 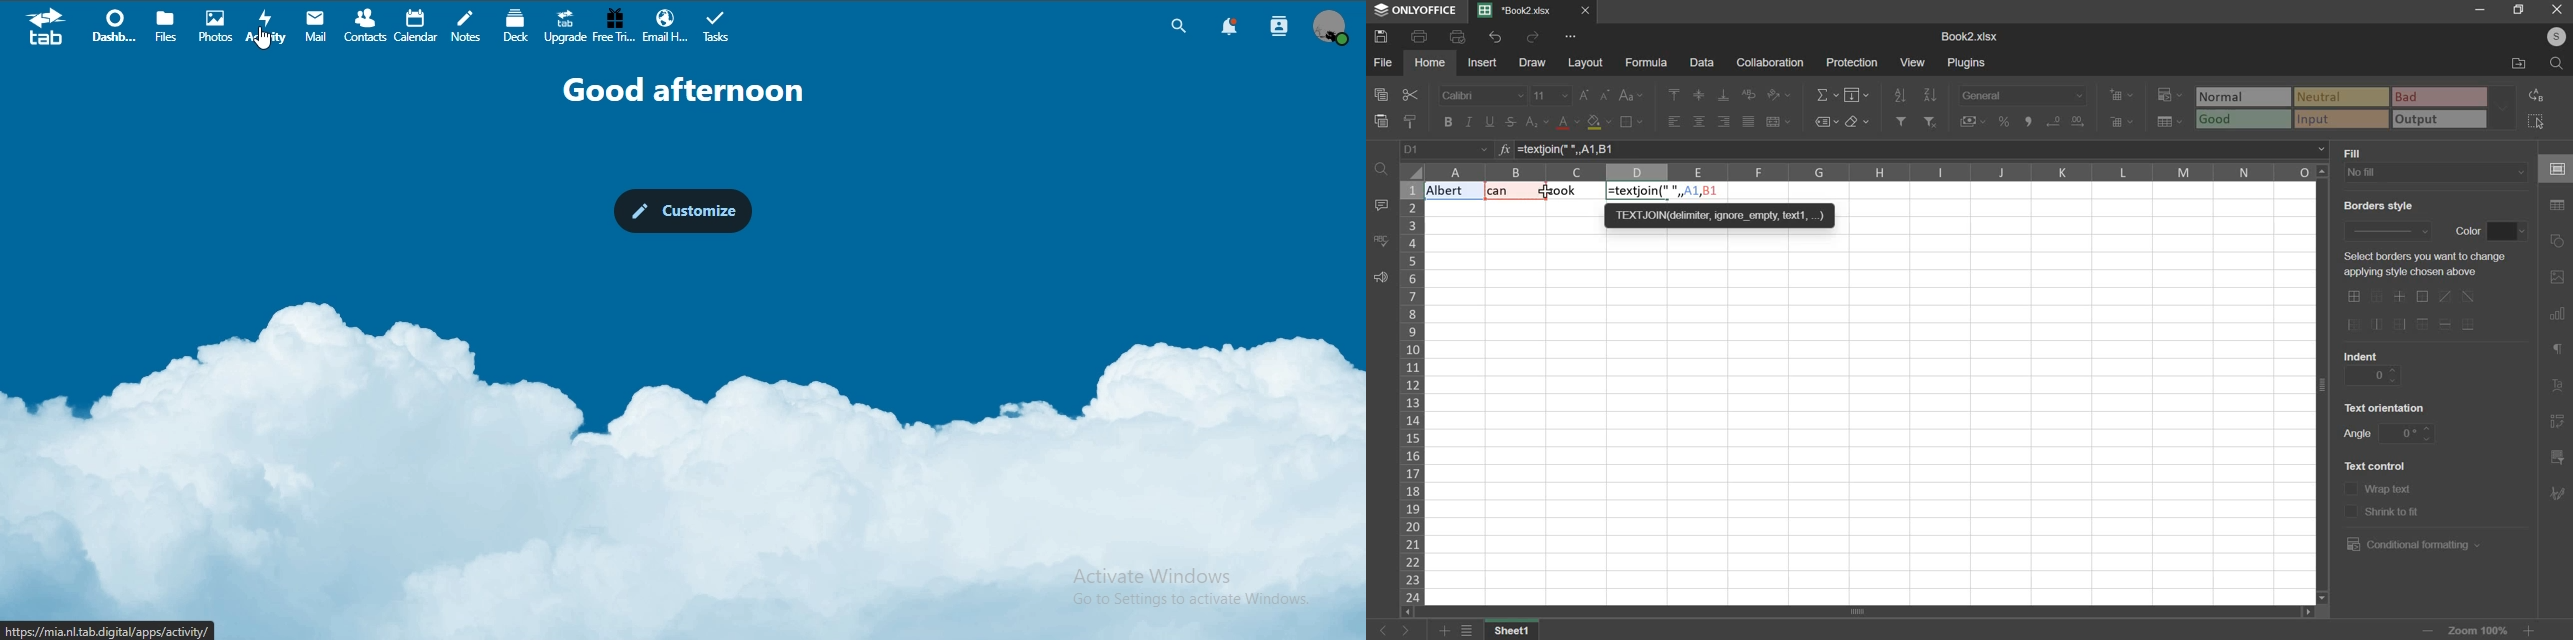 What do you see at coordinates (1932, 121) in the screenshot?
I see `remove filter` at bounding box center [1932, 121].